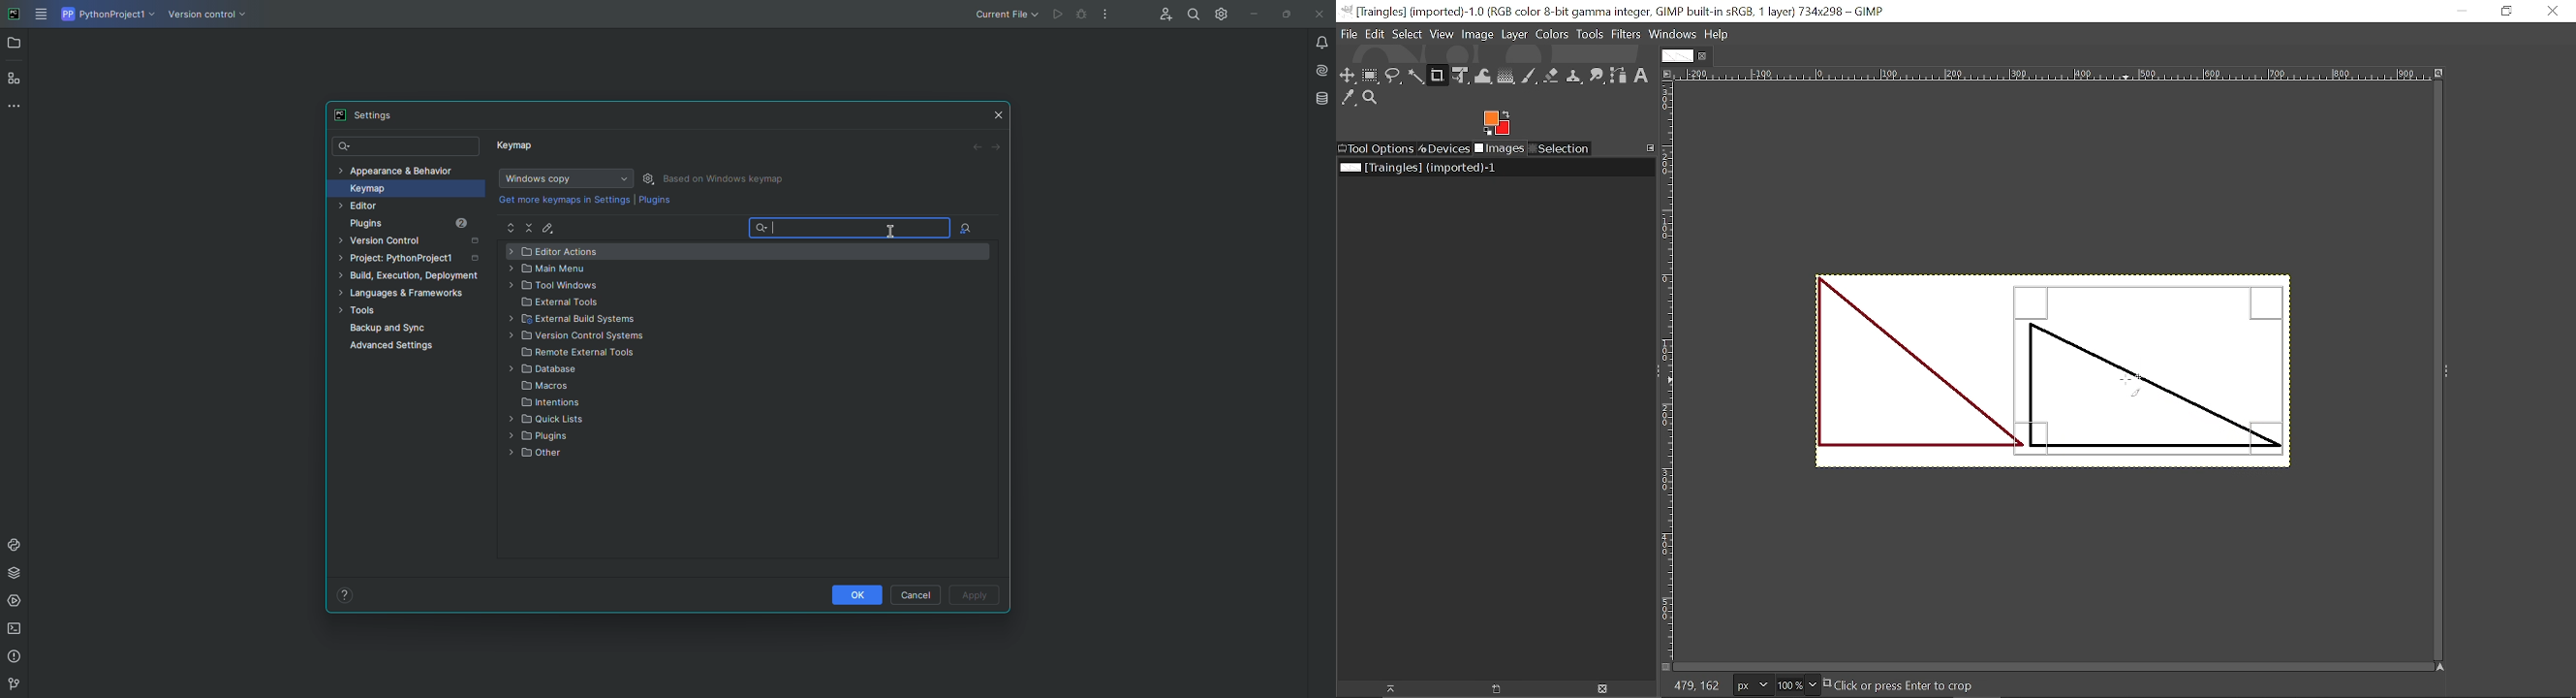 The width and height of the screenshot is (2576, 700). What do you see at coordinates (651, 178) in the screenshot?
I see `Settings` at bounding box center [651, 178].